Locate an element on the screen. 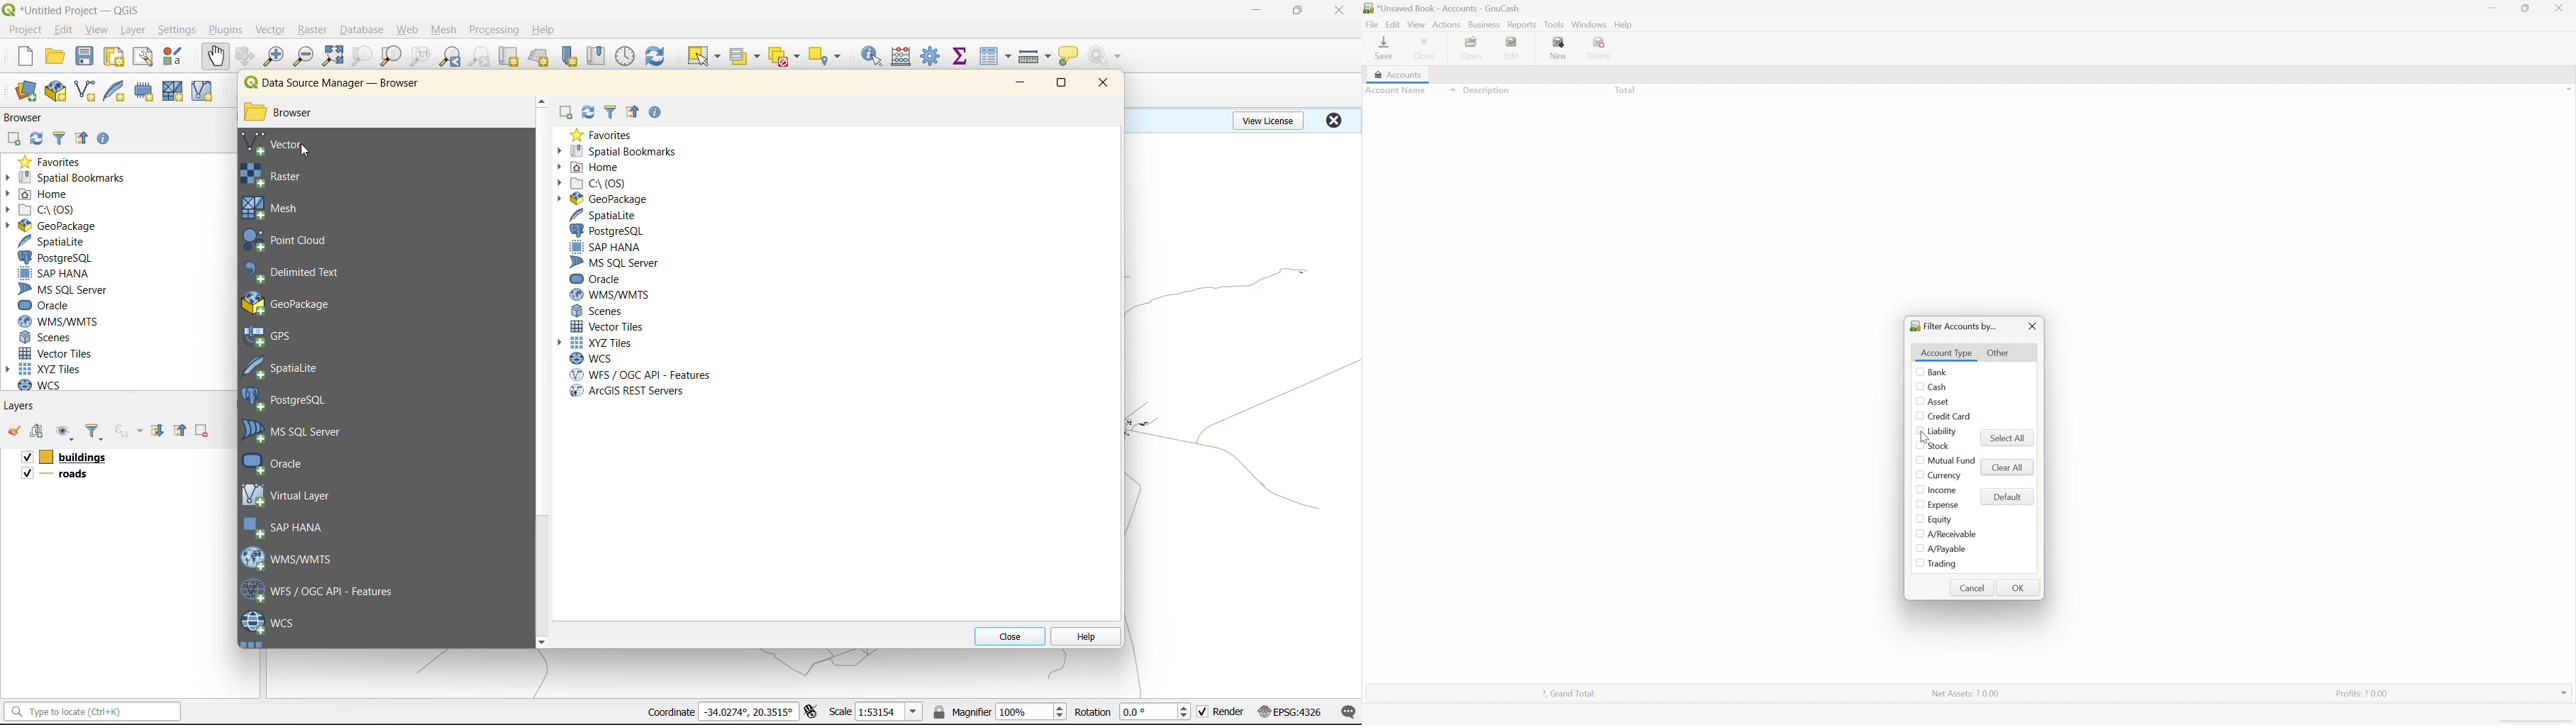 This screenshot has height=728, width=2576. Close is located at coordinates (2033, 326).